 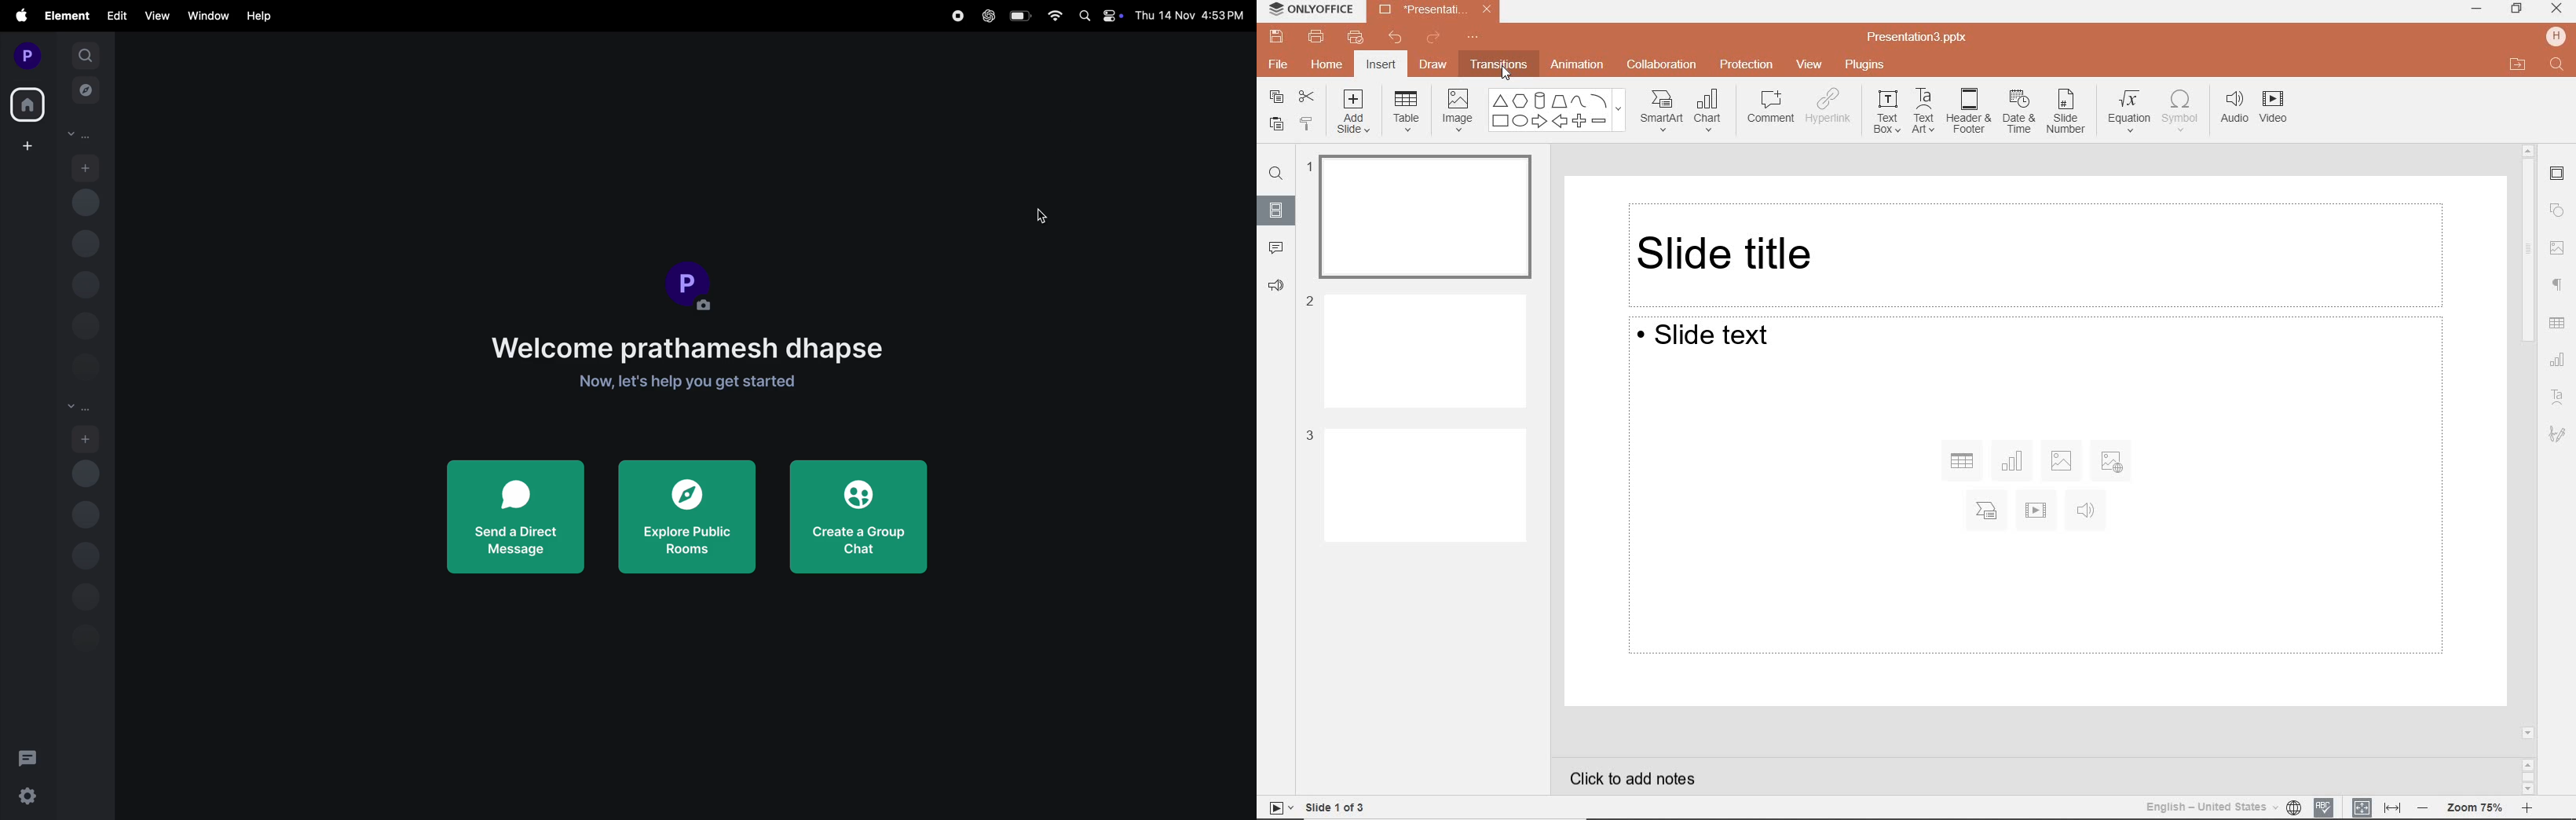 I want to click on slides, so click(x=1276, y=210).